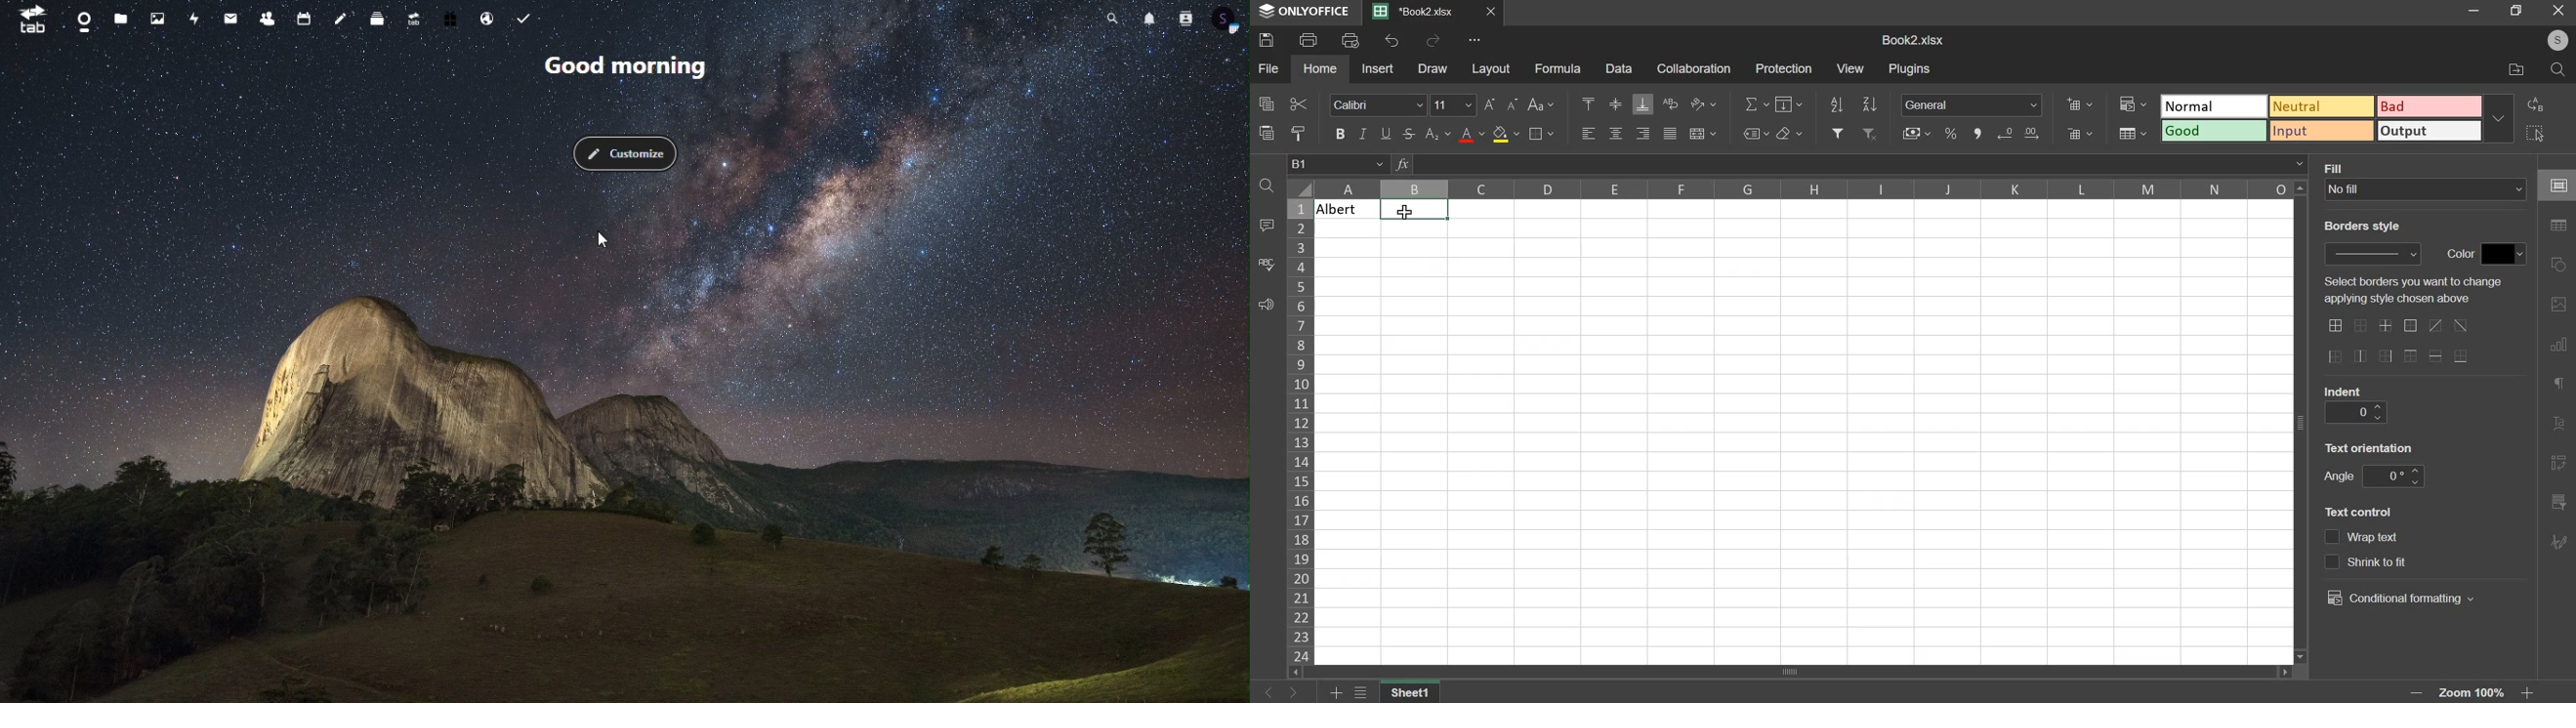  Describe the element at coordinates (1266, 693) in the screenshot. I see `go back` at that location.